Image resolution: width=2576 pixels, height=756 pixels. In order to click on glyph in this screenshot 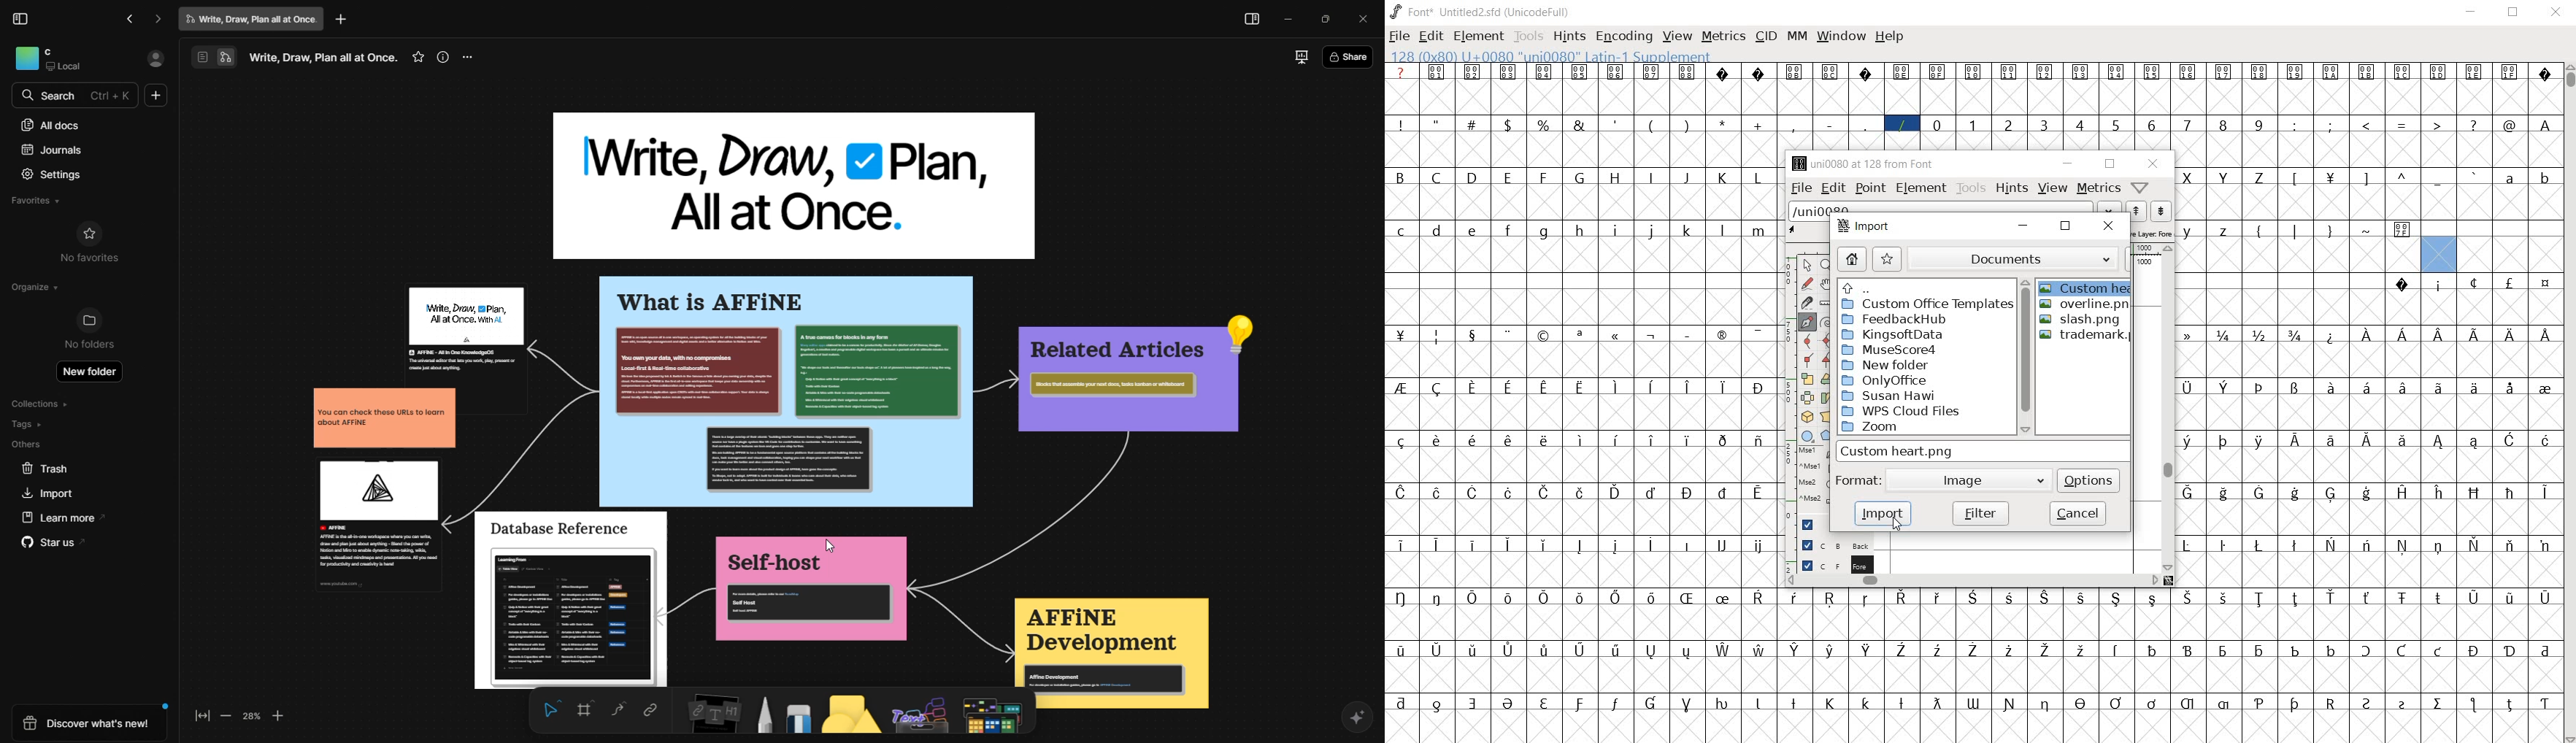, I will do `click(2331, 495)`.